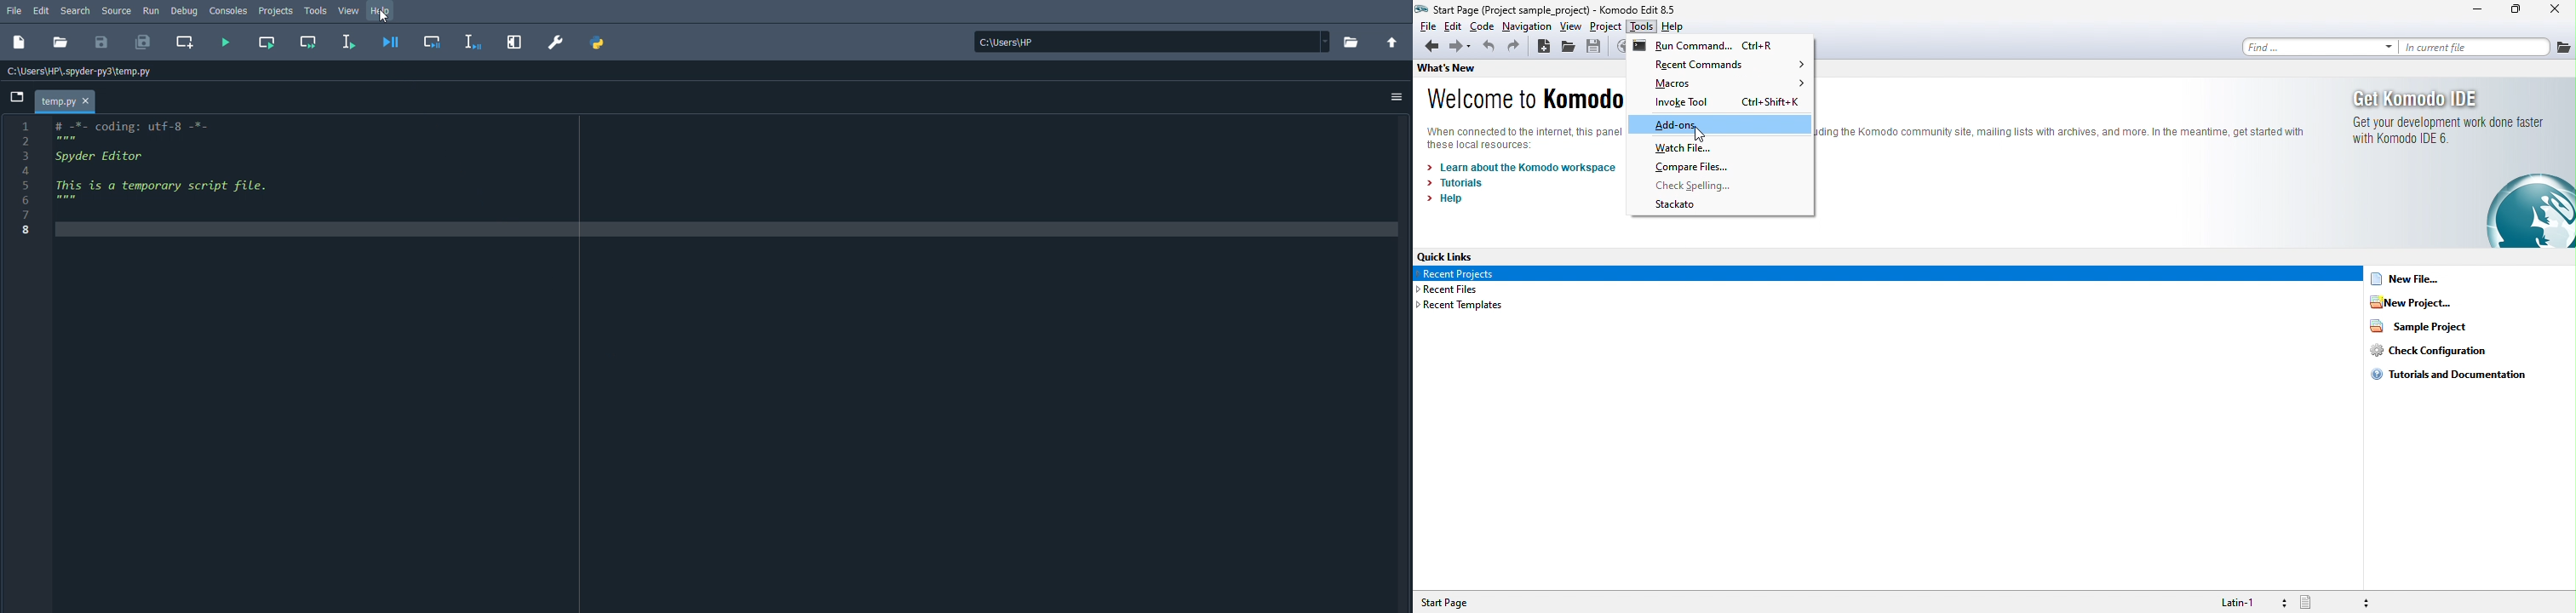 This screenshot has width=2576, height=616. Describe the element at coordinates (1526, 27) in the screenshot. I see `navigation` at that location.